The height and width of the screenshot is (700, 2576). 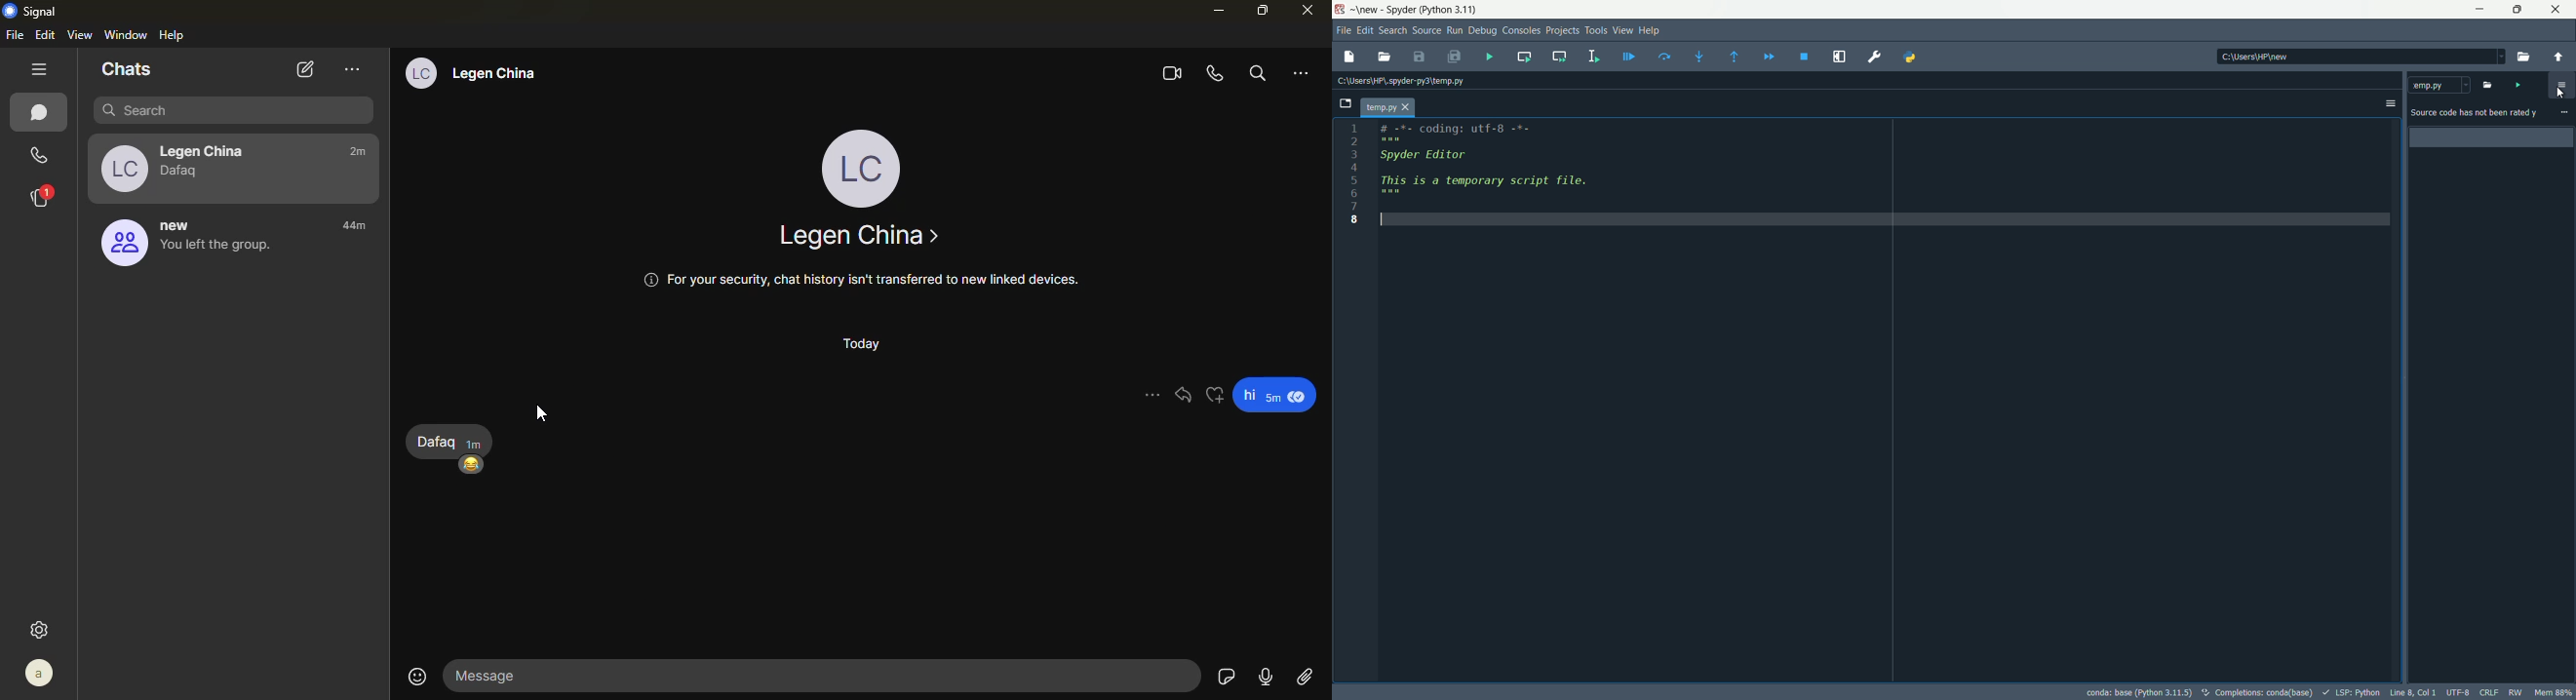 I want to click on debug menu, so click(x=1483, y=30).